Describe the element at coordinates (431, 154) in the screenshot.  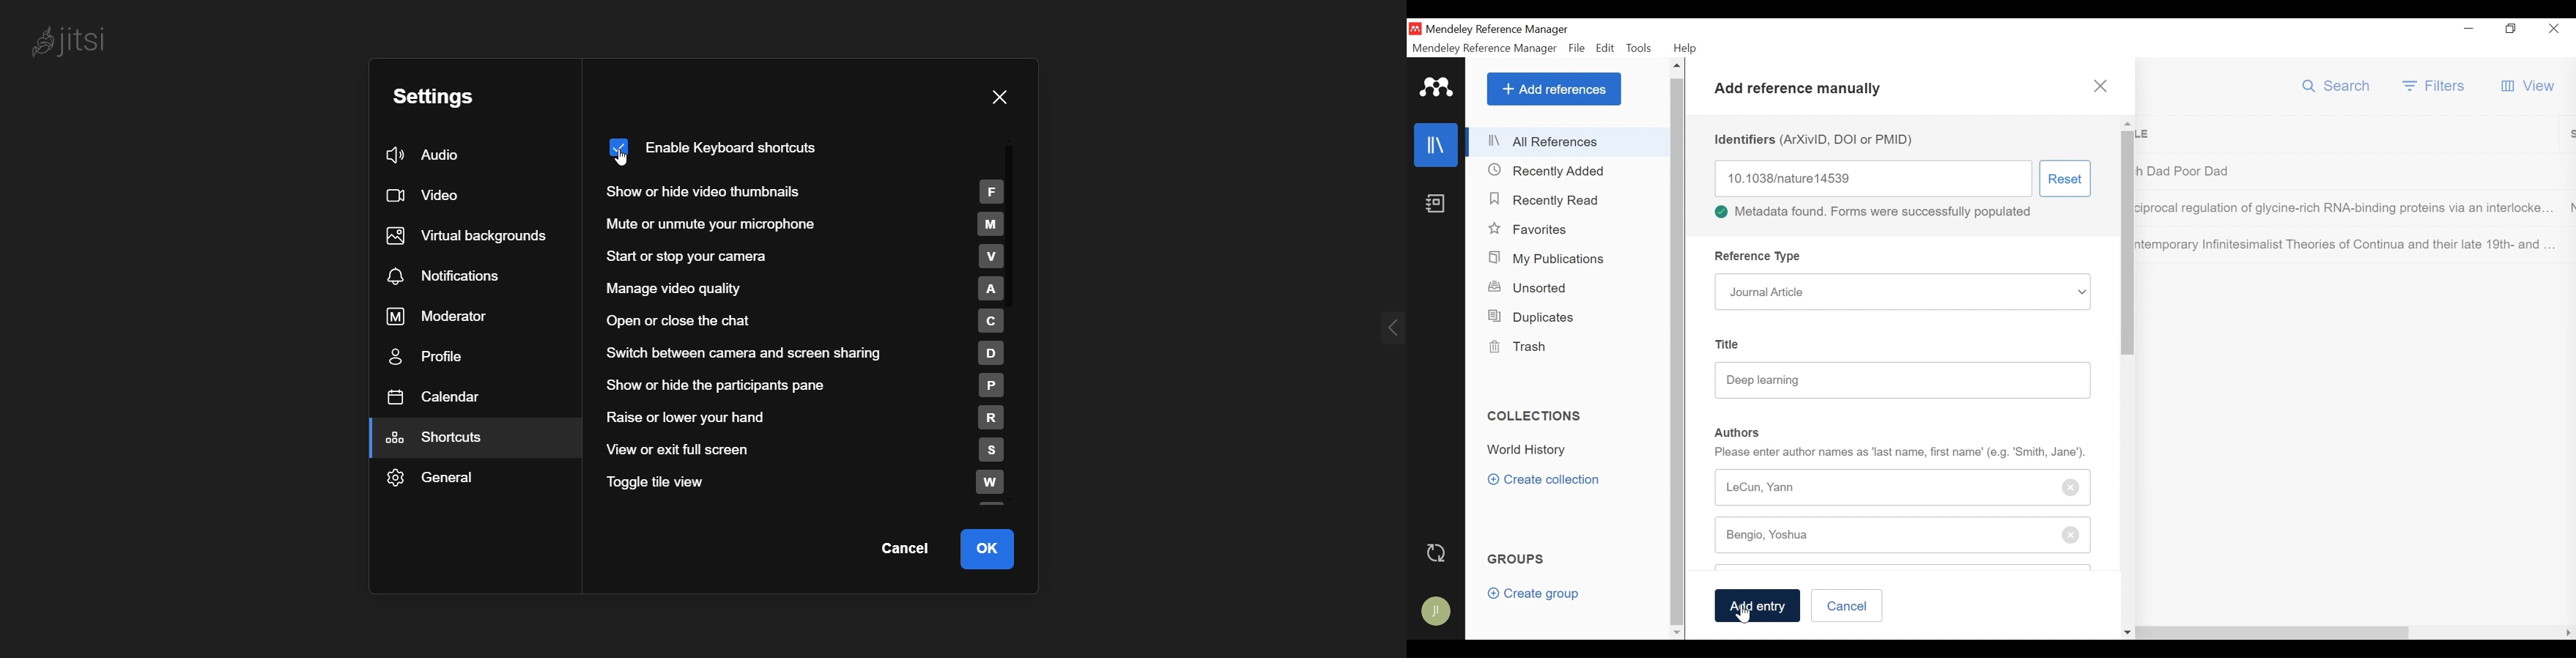
I see `audio` at that location.